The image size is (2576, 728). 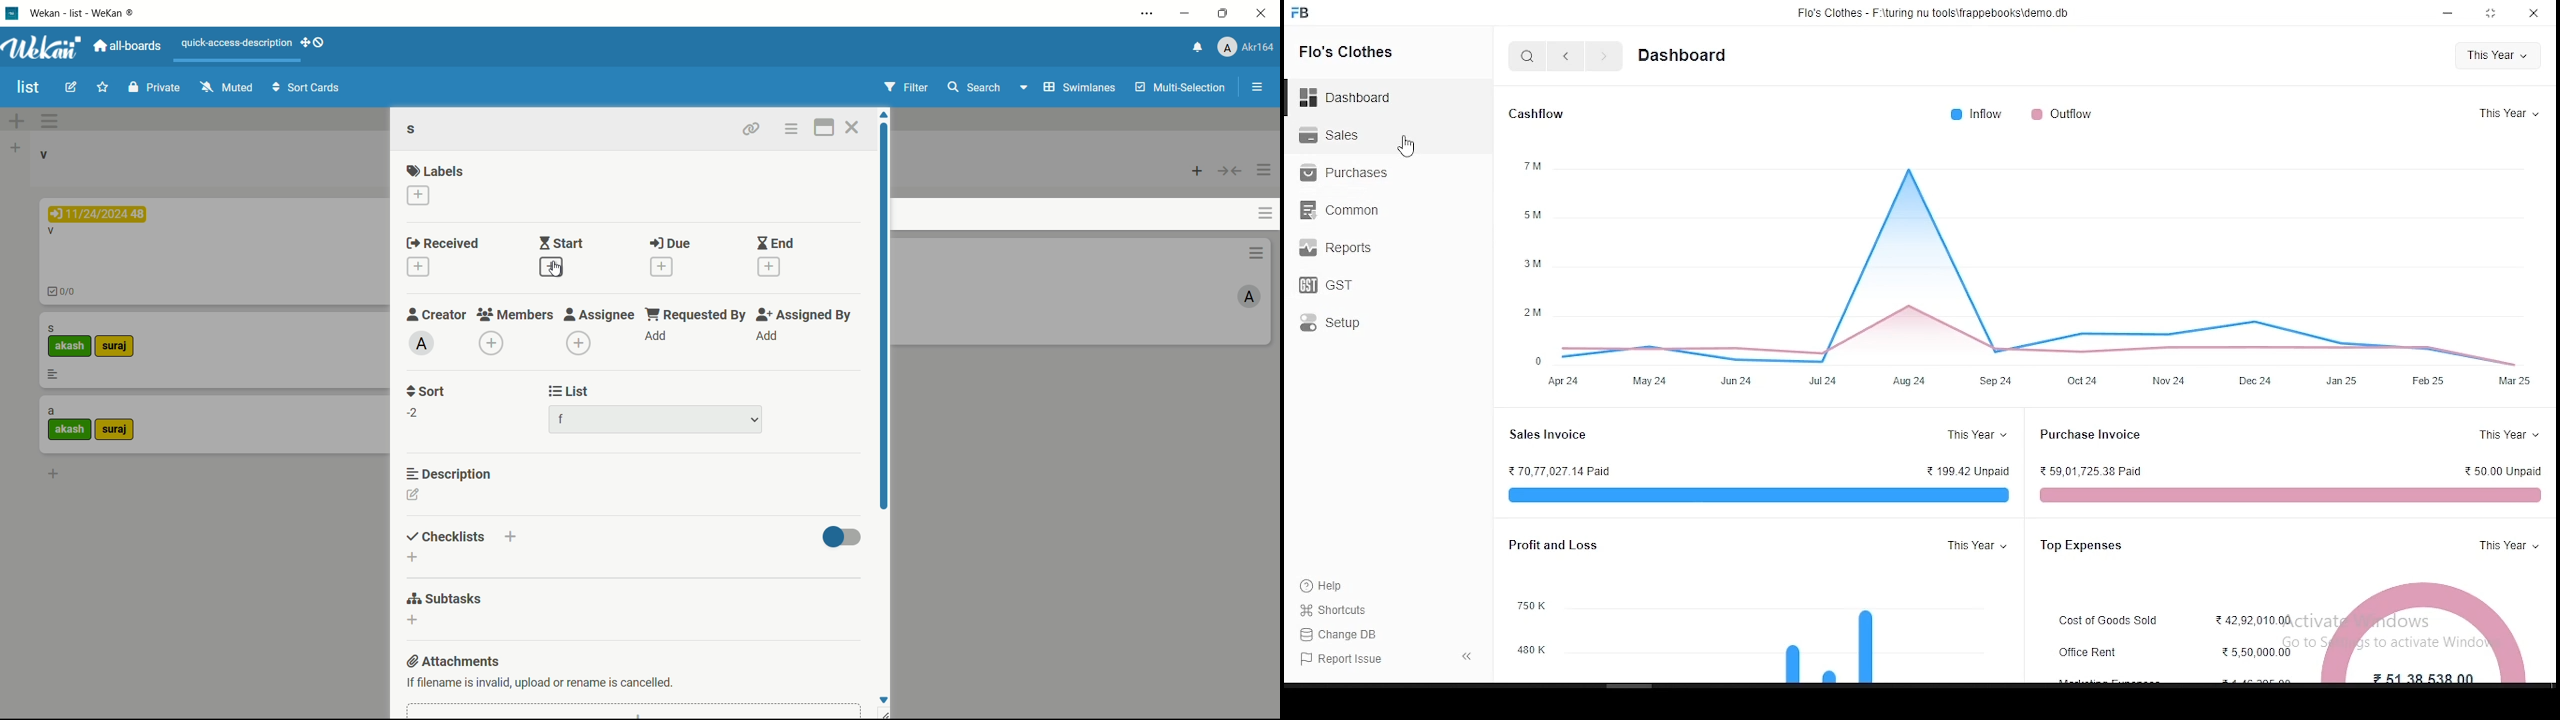 I want to click on feb 24, so click(x=2432, y=380).